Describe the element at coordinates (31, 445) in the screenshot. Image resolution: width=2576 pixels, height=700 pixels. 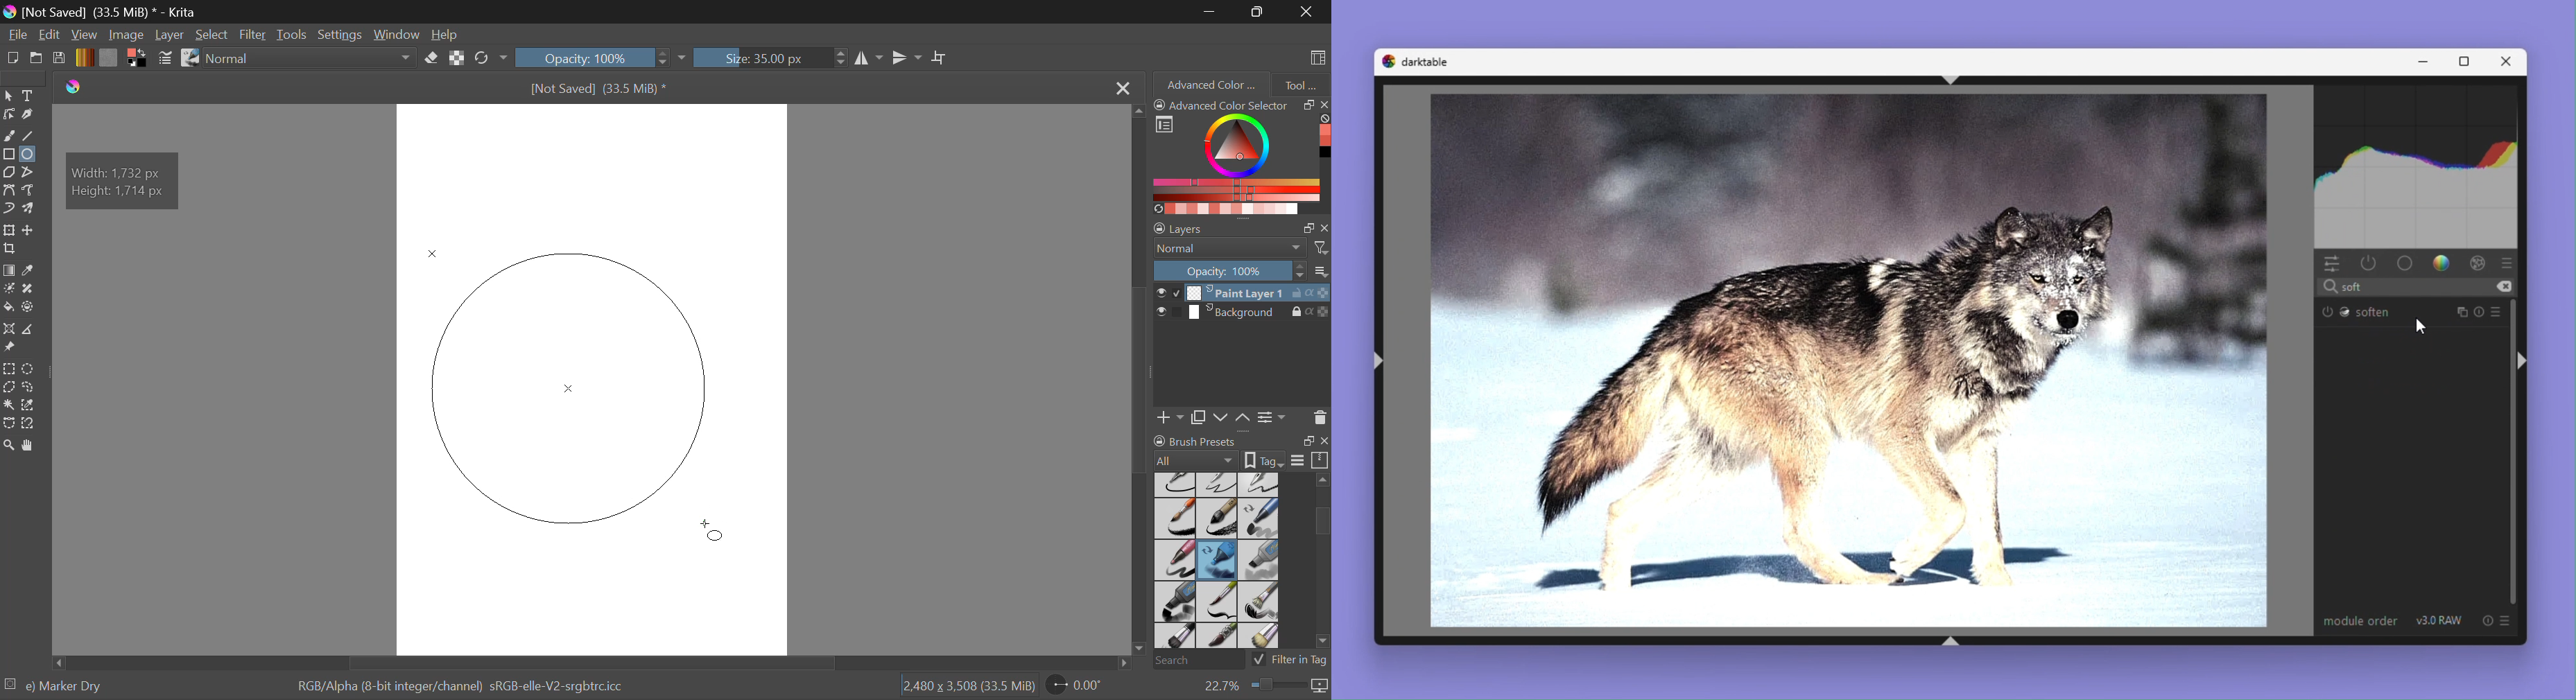
I see `Pan Tool` at that location.